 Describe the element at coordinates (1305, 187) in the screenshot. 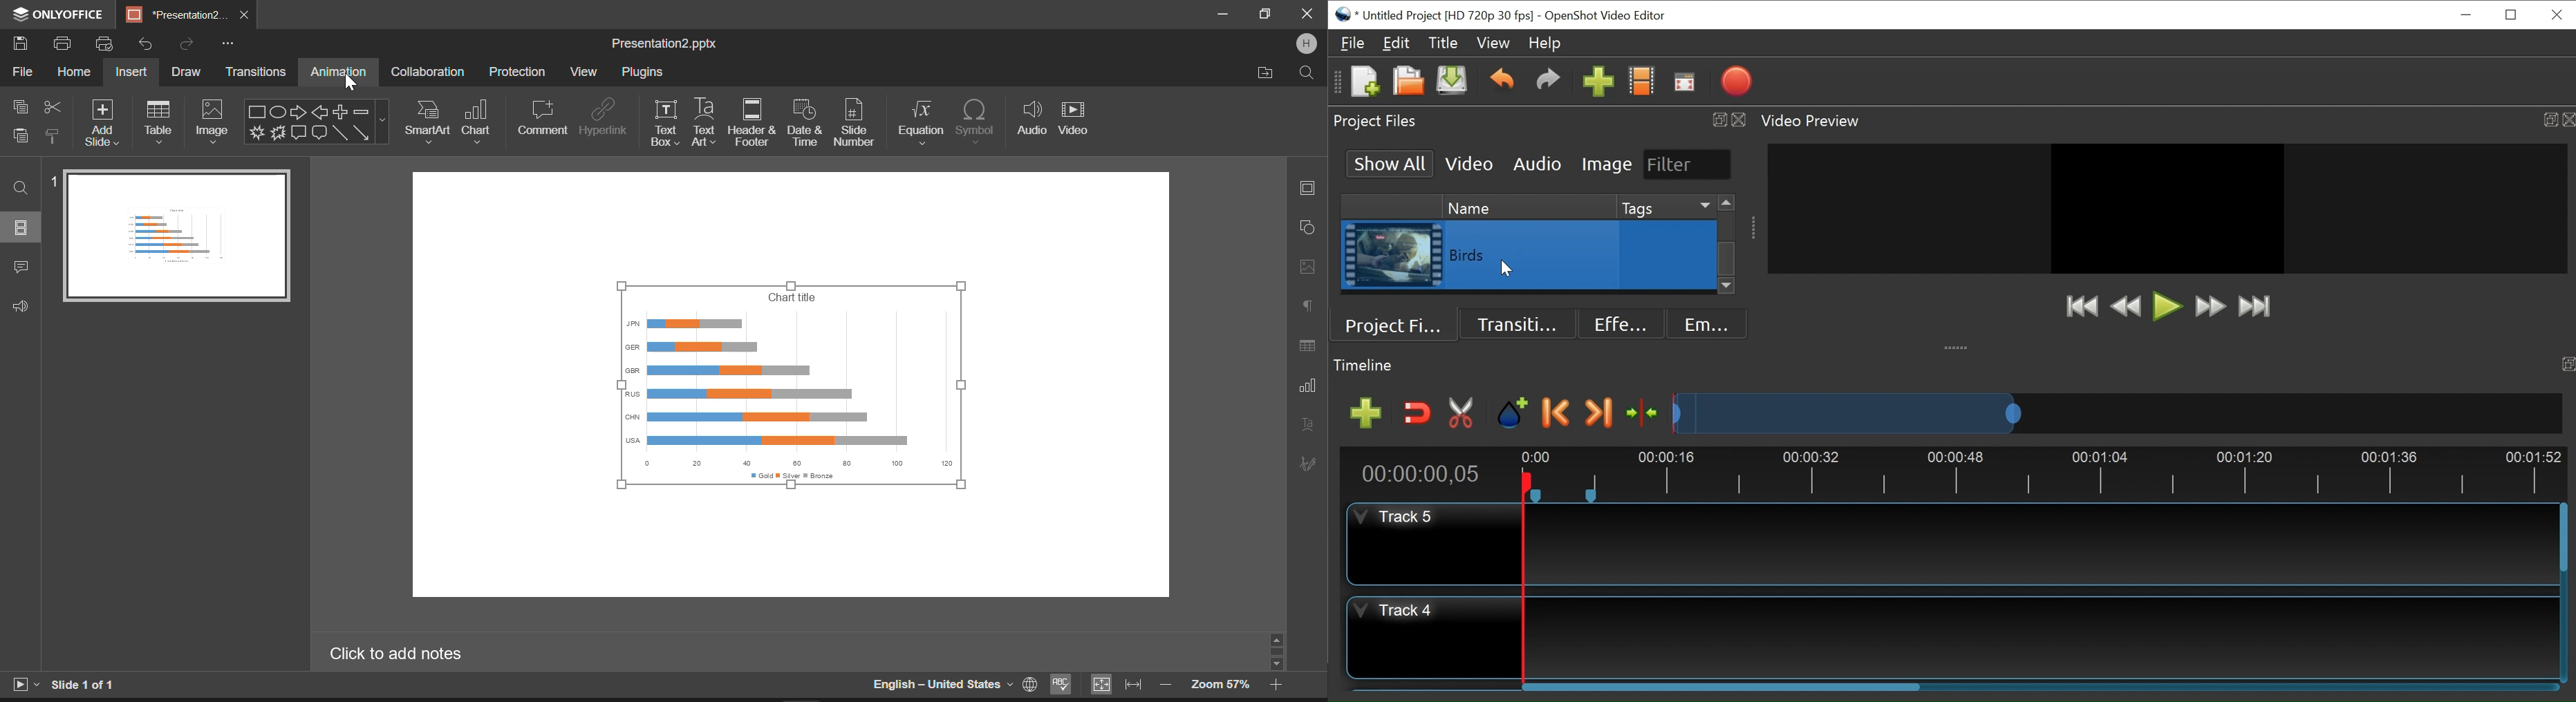

I see `Slide Settings` at that location.